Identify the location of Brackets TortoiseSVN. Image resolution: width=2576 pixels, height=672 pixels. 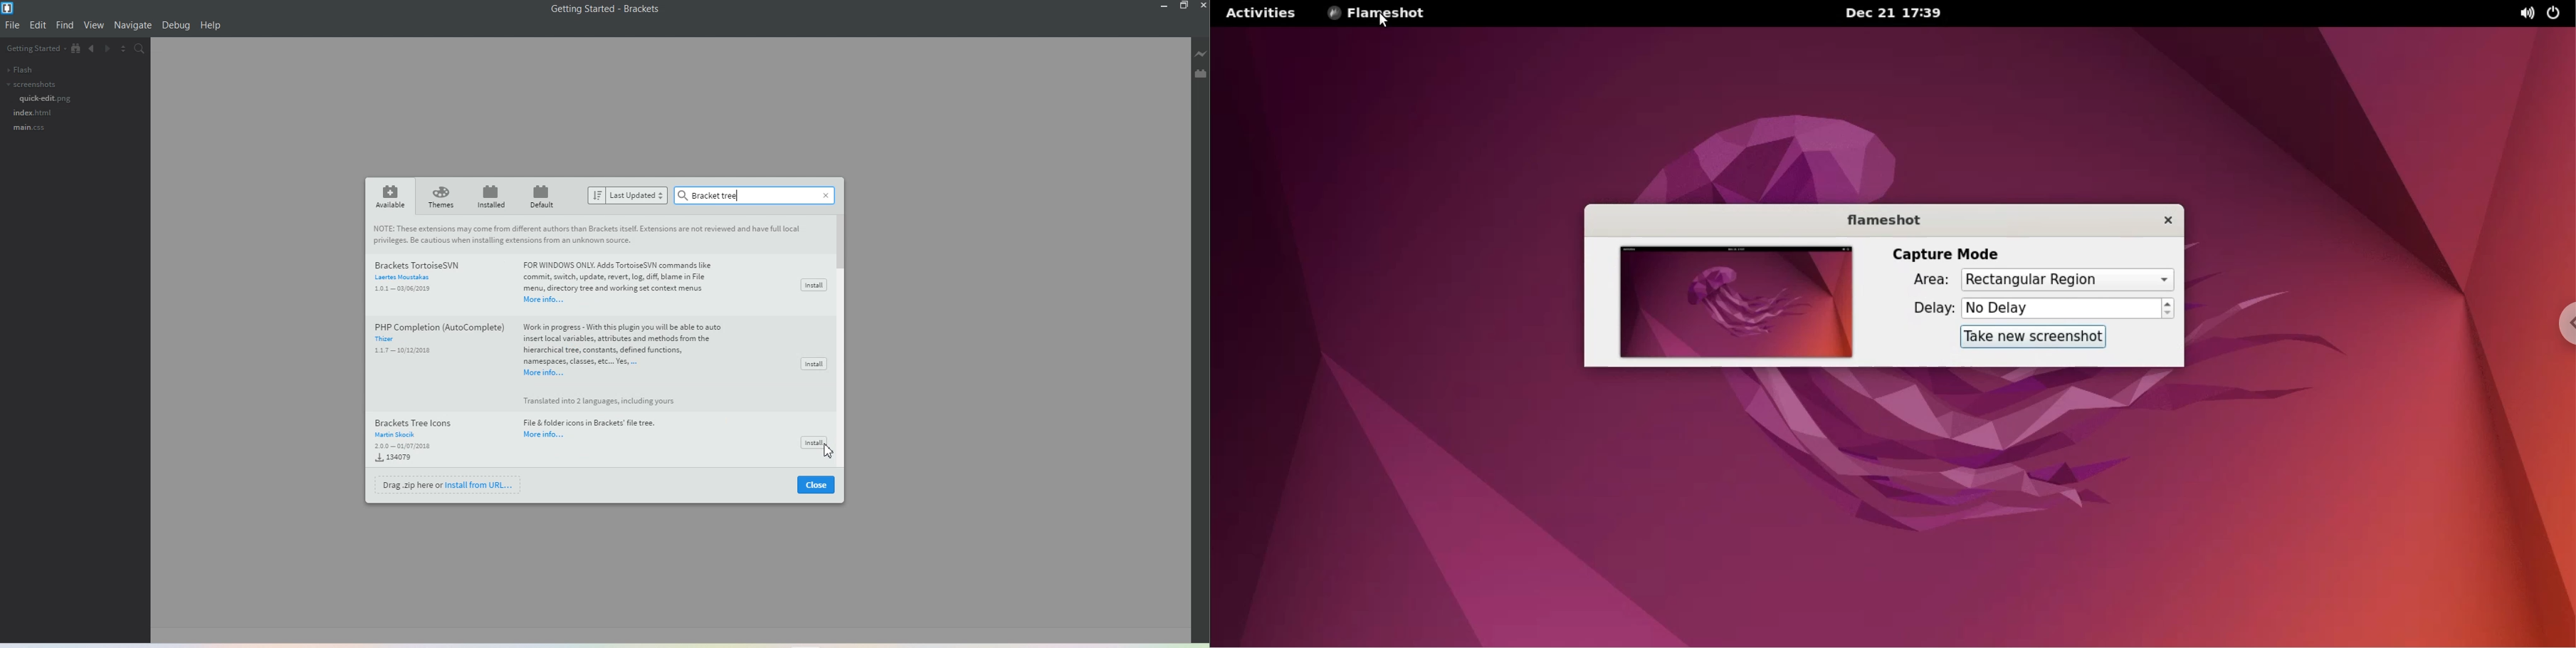
(552, 280).